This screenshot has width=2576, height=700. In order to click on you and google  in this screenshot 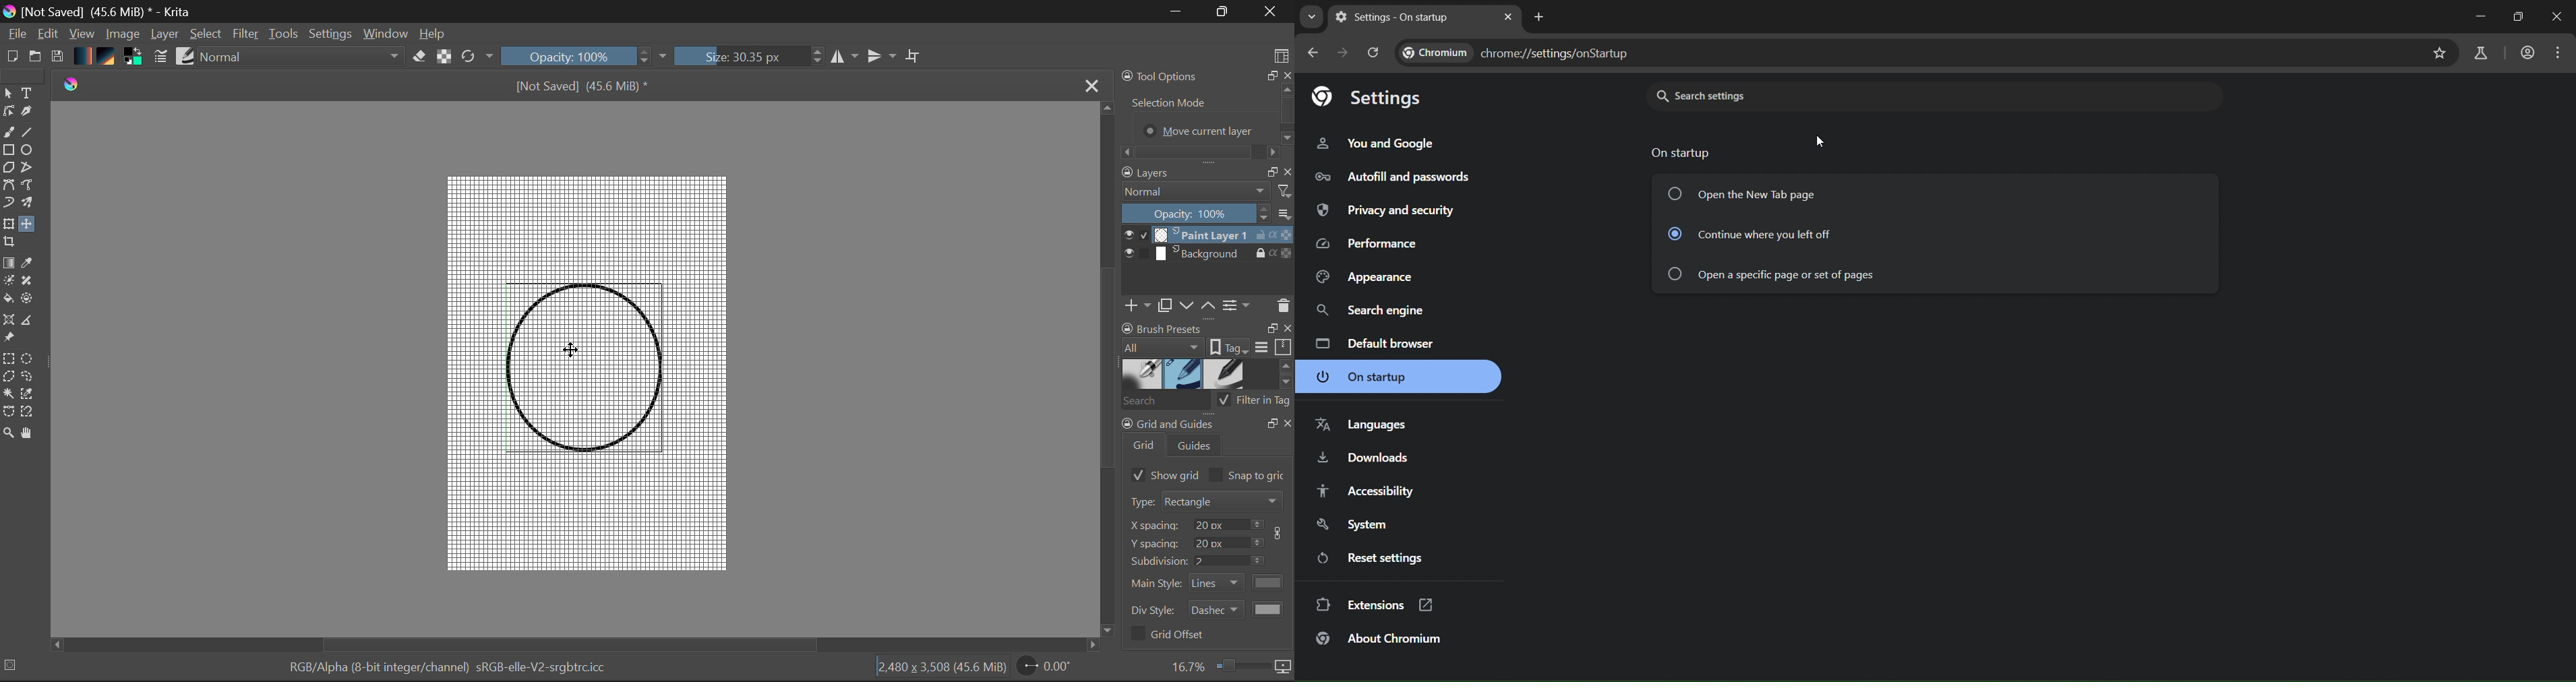, I will do `click(1378, 145)`.